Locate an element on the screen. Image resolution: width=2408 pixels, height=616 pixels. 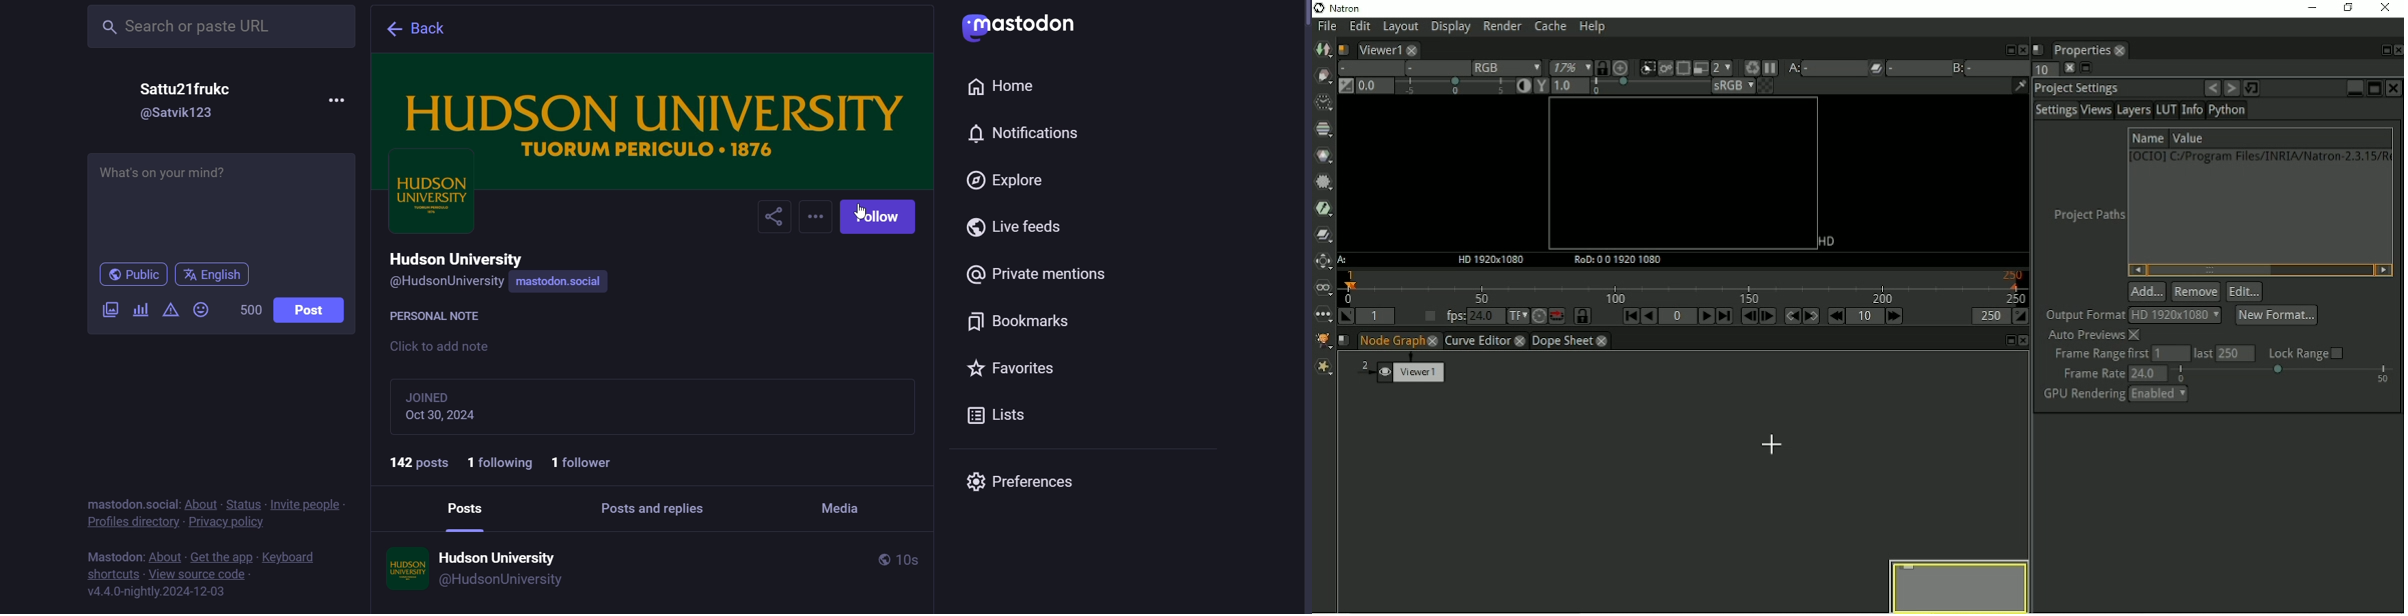
Auto contrast is located at coordinates (1519, 87).